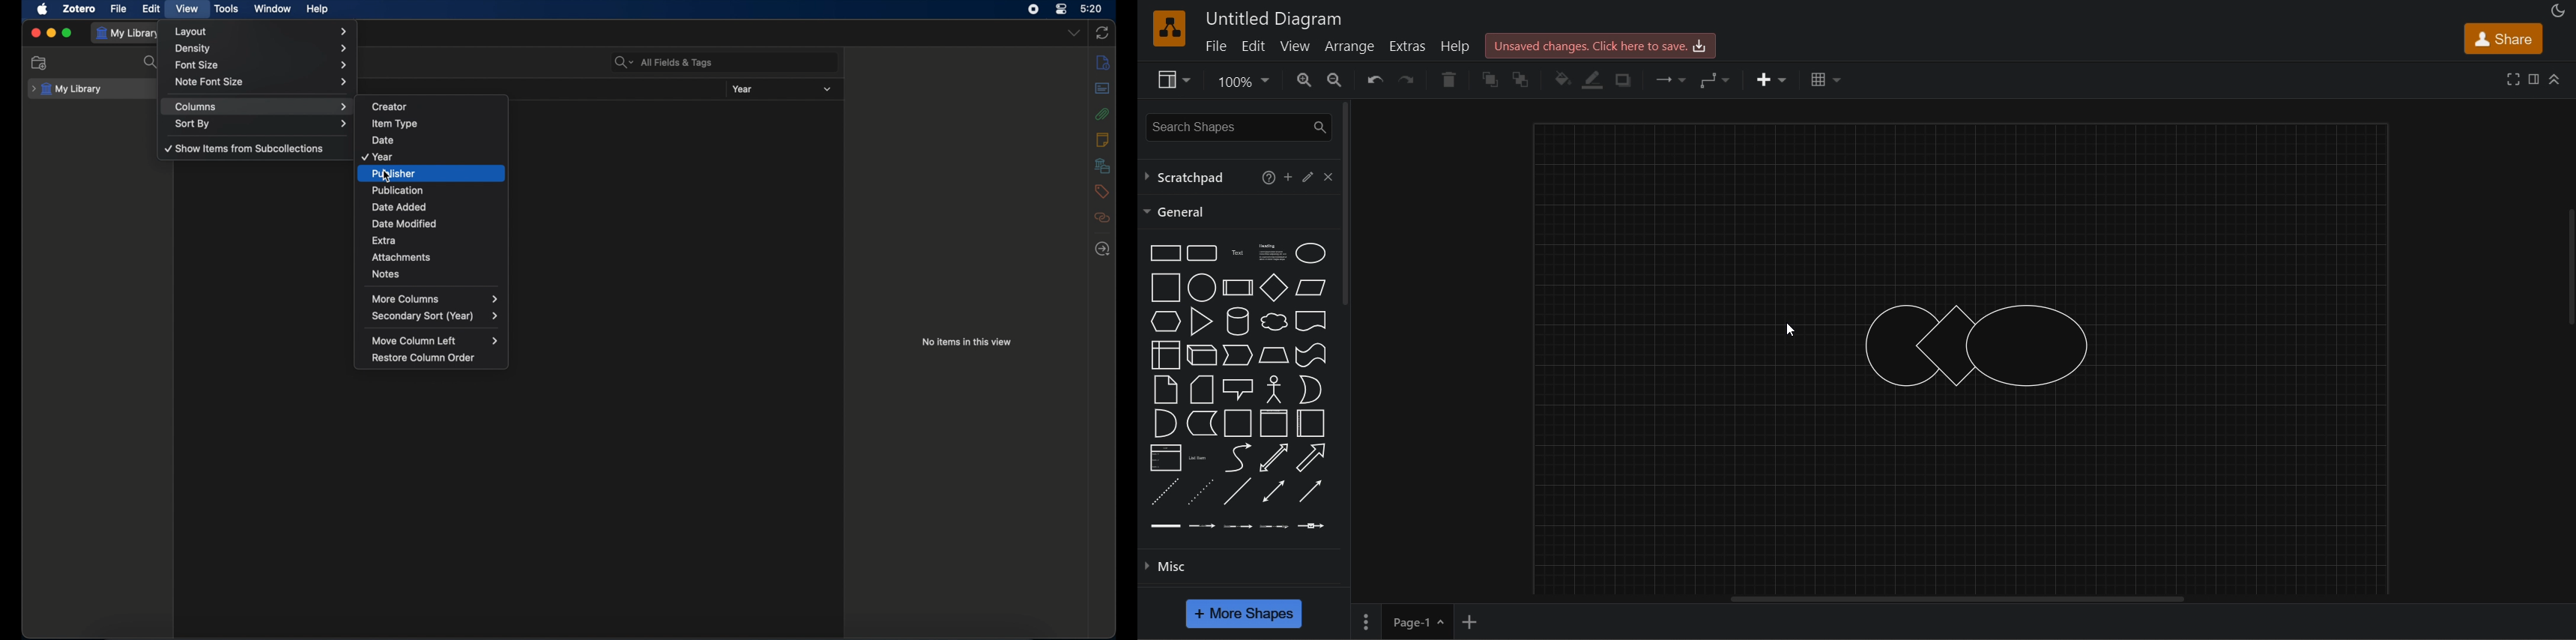 This screenshot has width=2576, height=644. Describe the element at coordinates (1310, 390) in the screenshot. I see `or` at that location.